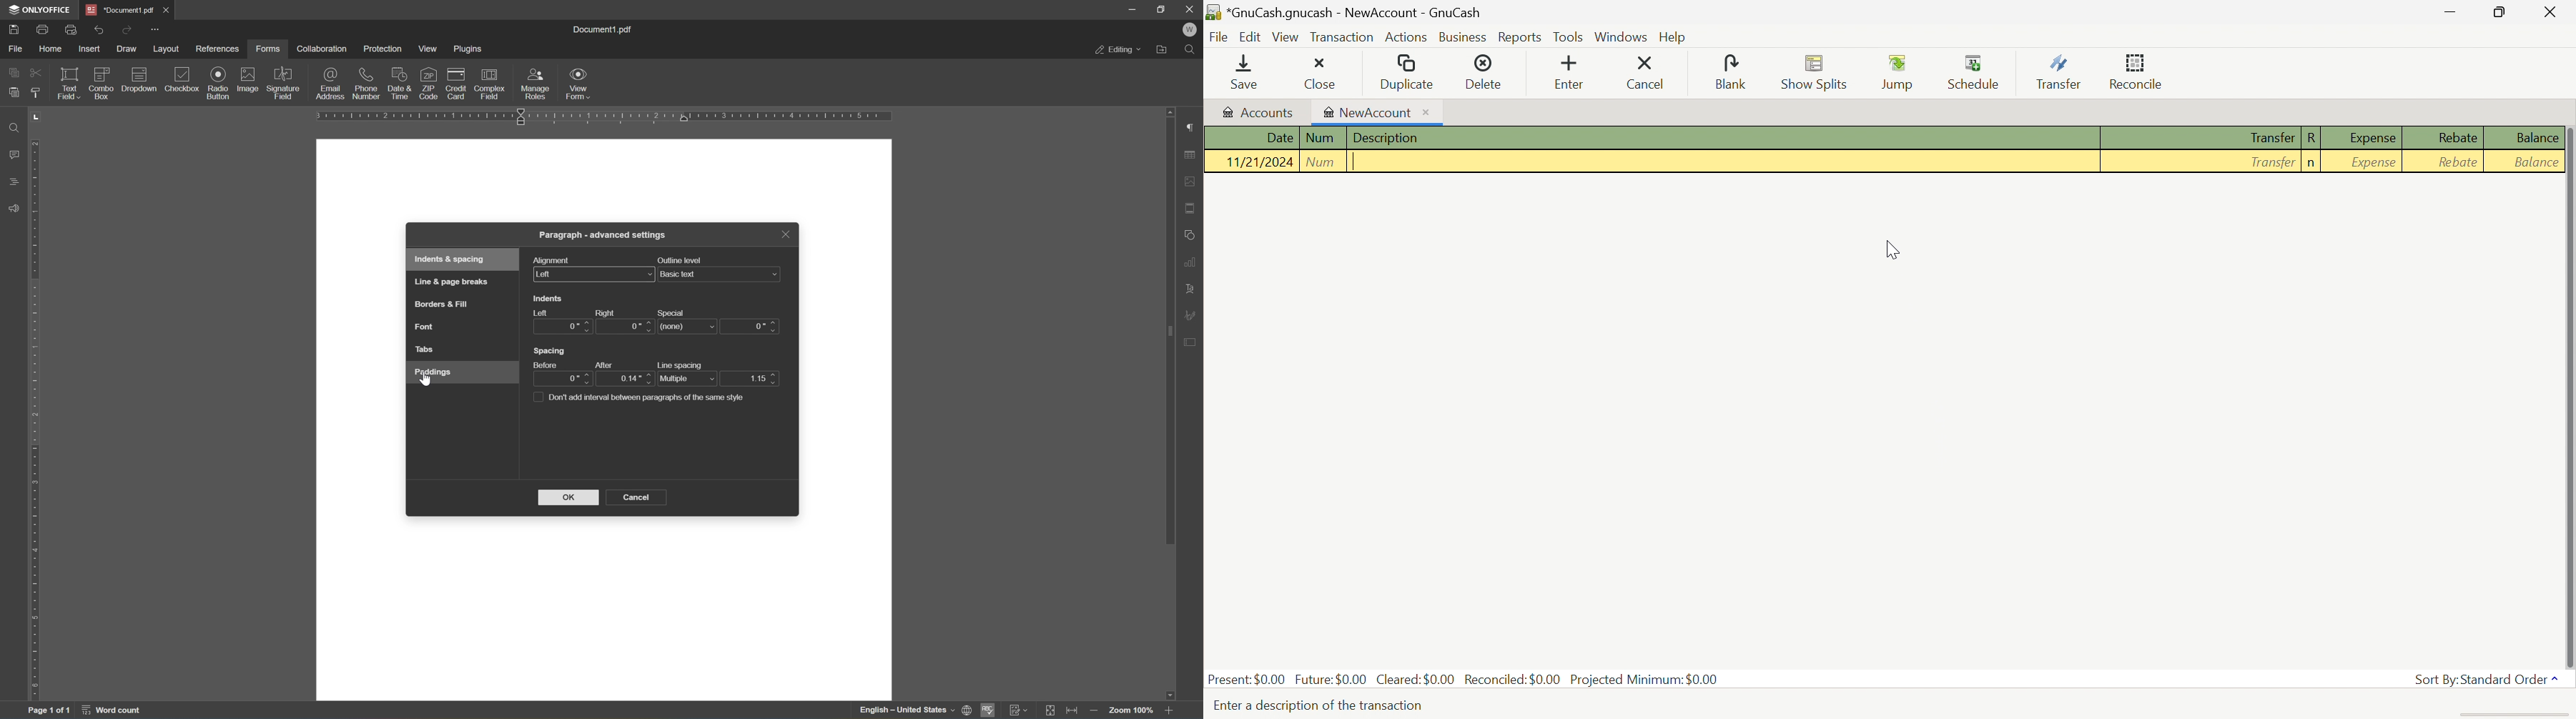 The image size is (2576, 728). I want to click on (none), so click(689, 326).